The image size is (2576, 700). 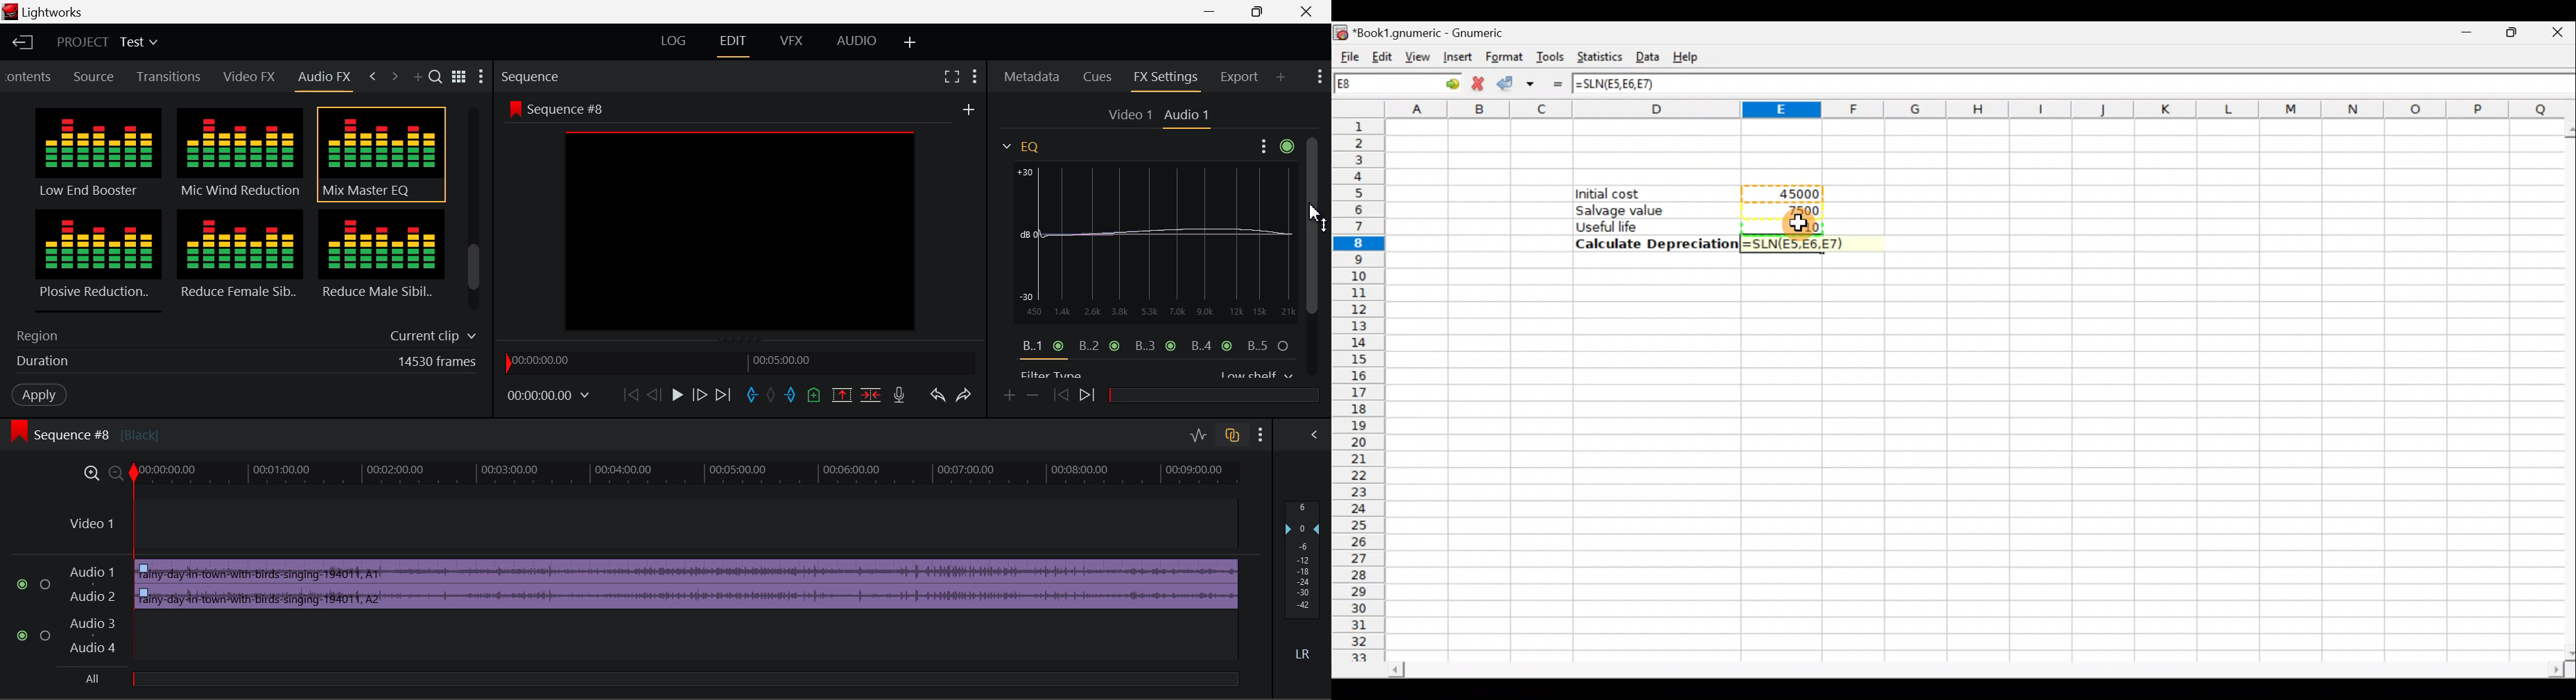 I want to click on Lightworks, so click(x=62, y=12).